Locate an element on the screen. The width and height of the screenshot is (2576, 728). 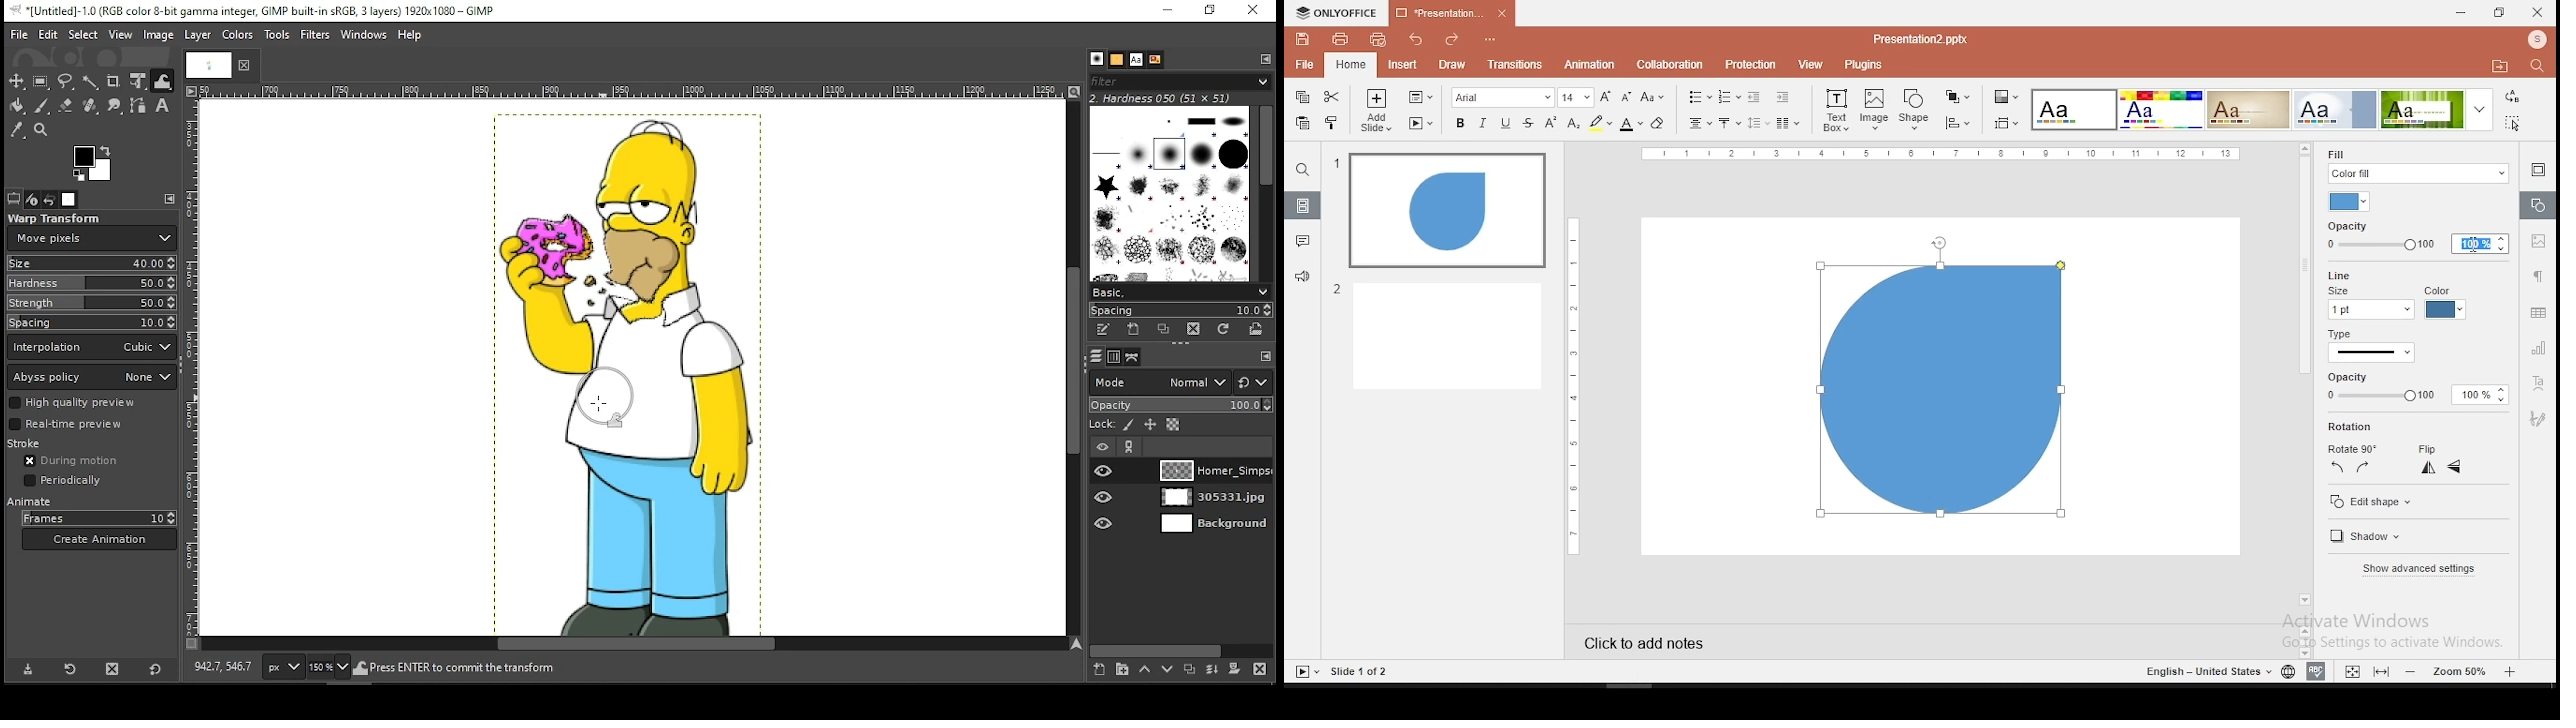
line is located at coordinates (2336, 274).